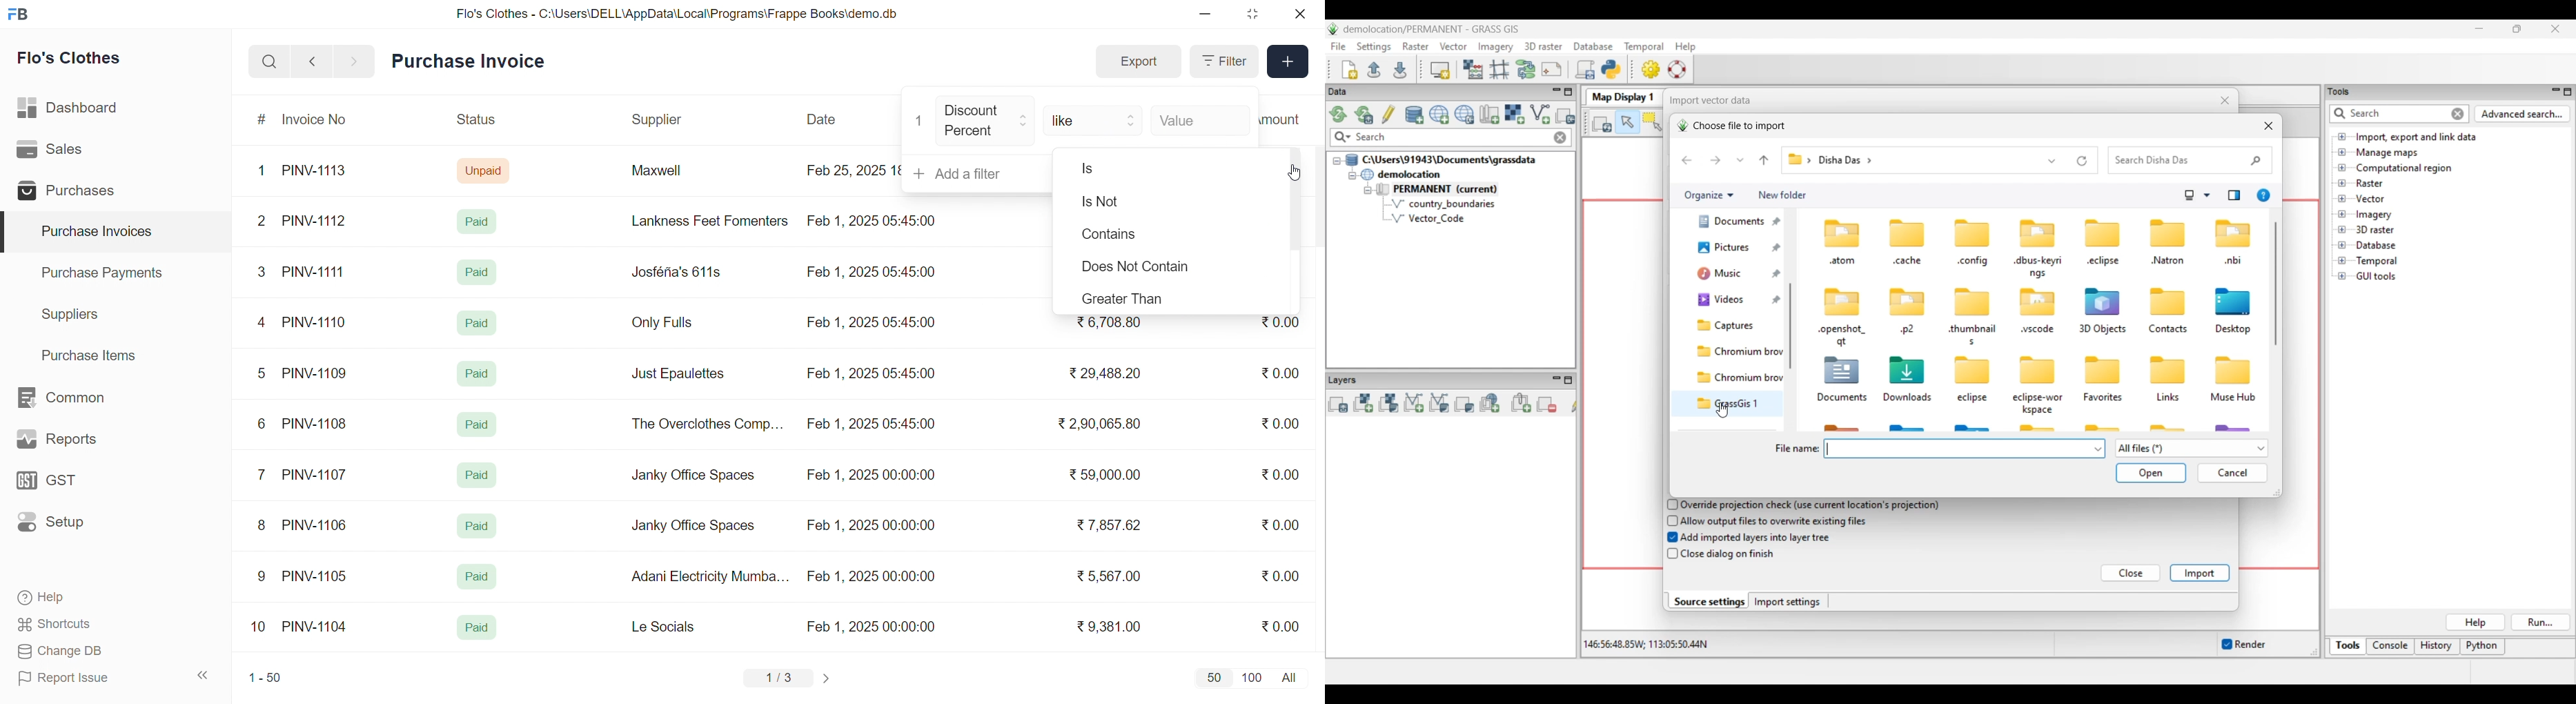  Describe the element at coordinates (1134, 298) in the screenshot. I see `Greater Than` at that location.